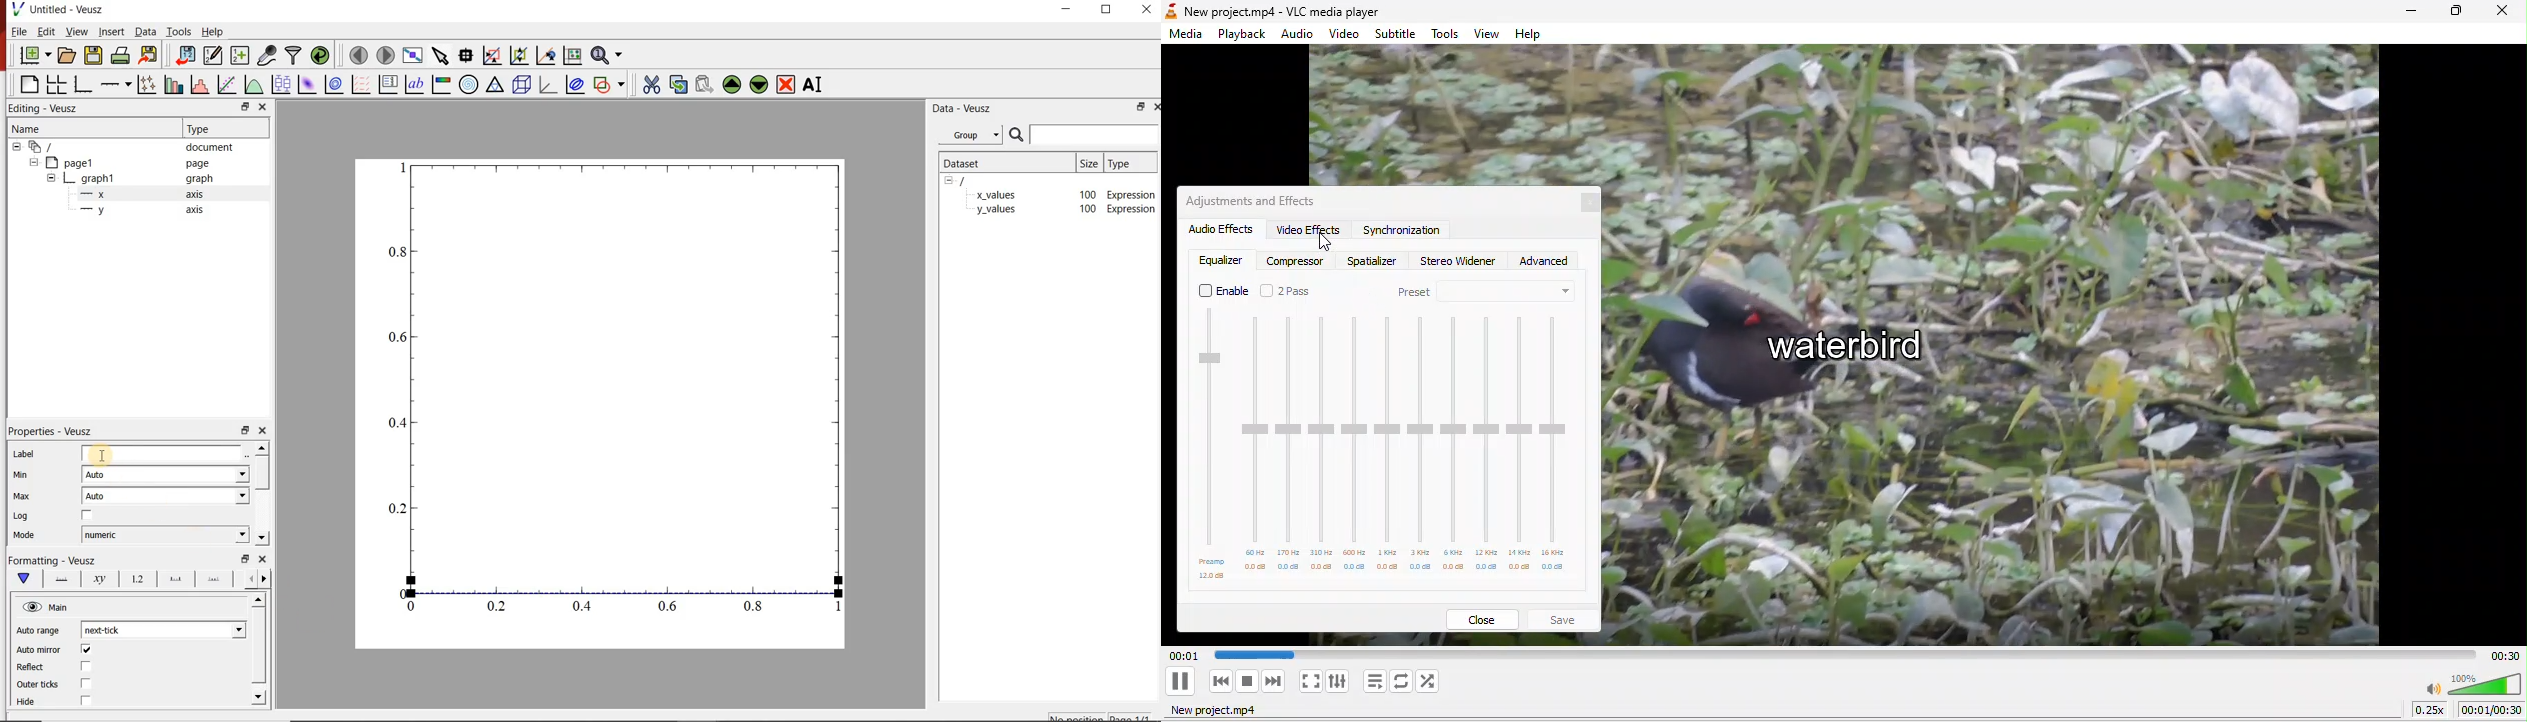 The image size is (2548, 728). What do you see at coordinates (1221, 262) in the screenshot?
I see `equalizer` at bounding box center [1221, 262].